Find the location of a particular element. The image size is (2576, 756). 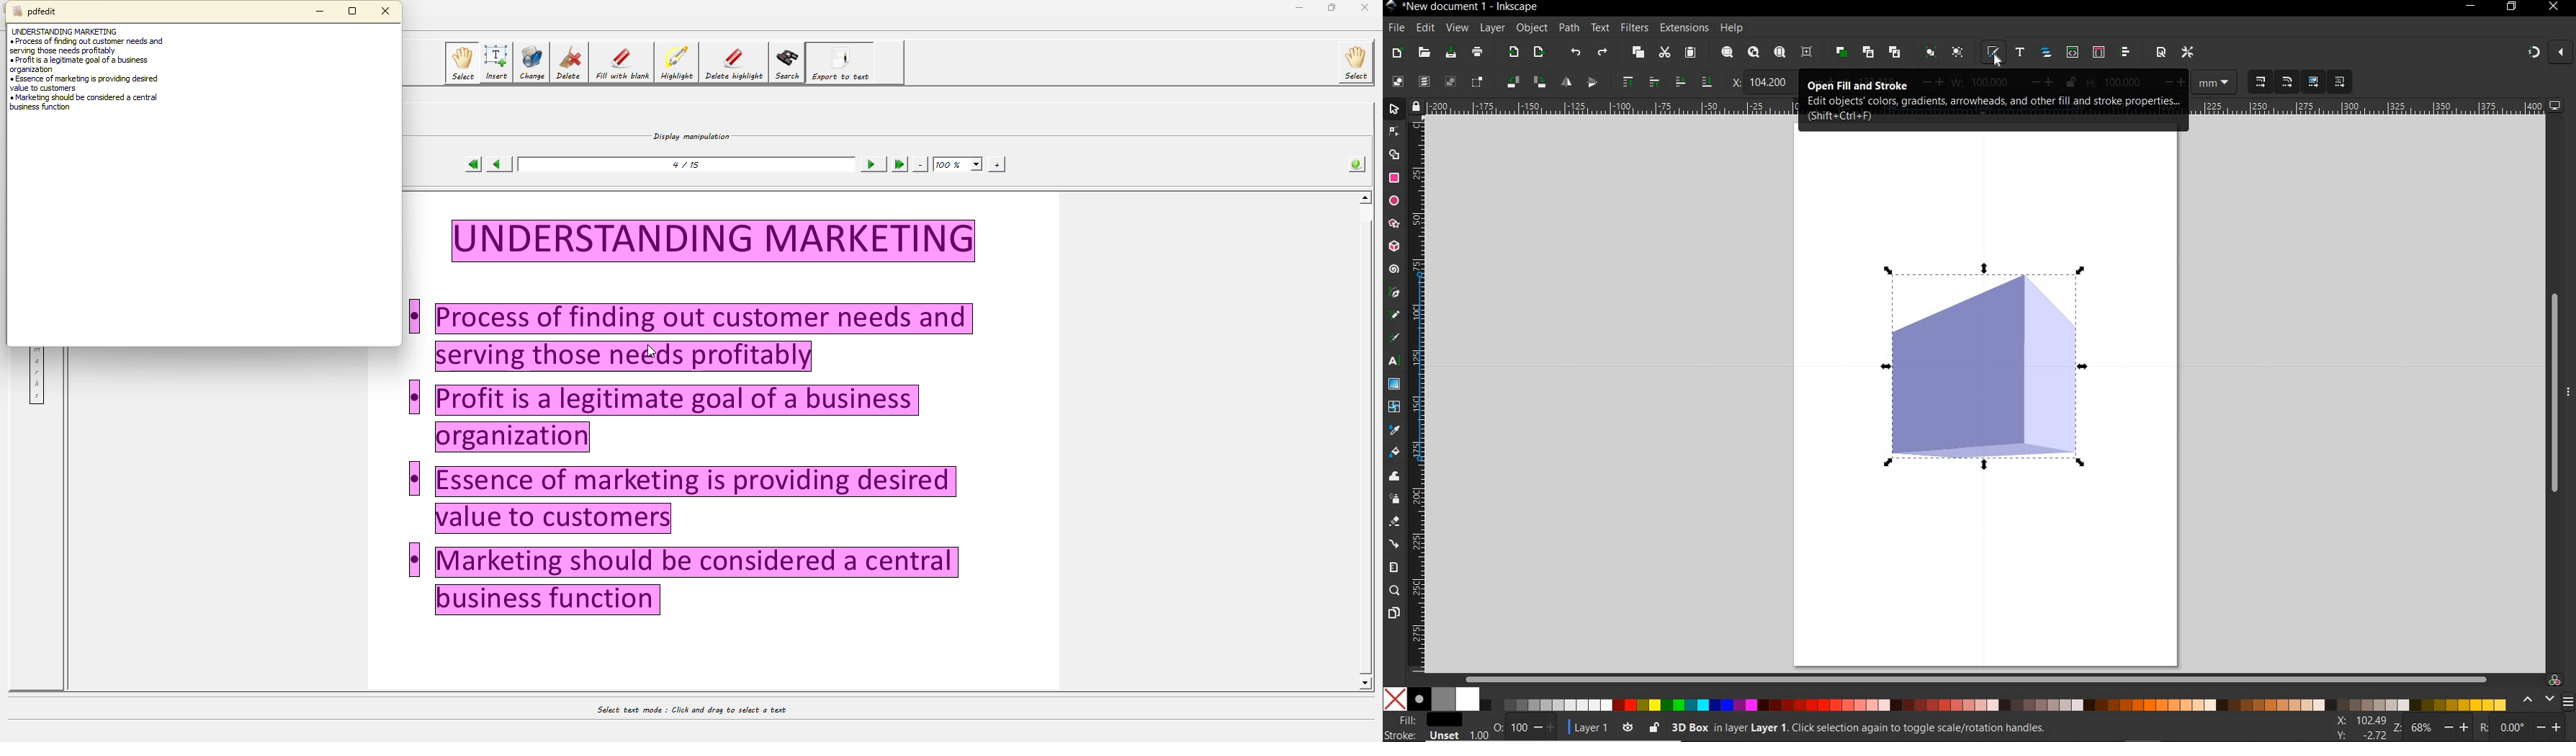

close is located at coordinates (2563, 53).